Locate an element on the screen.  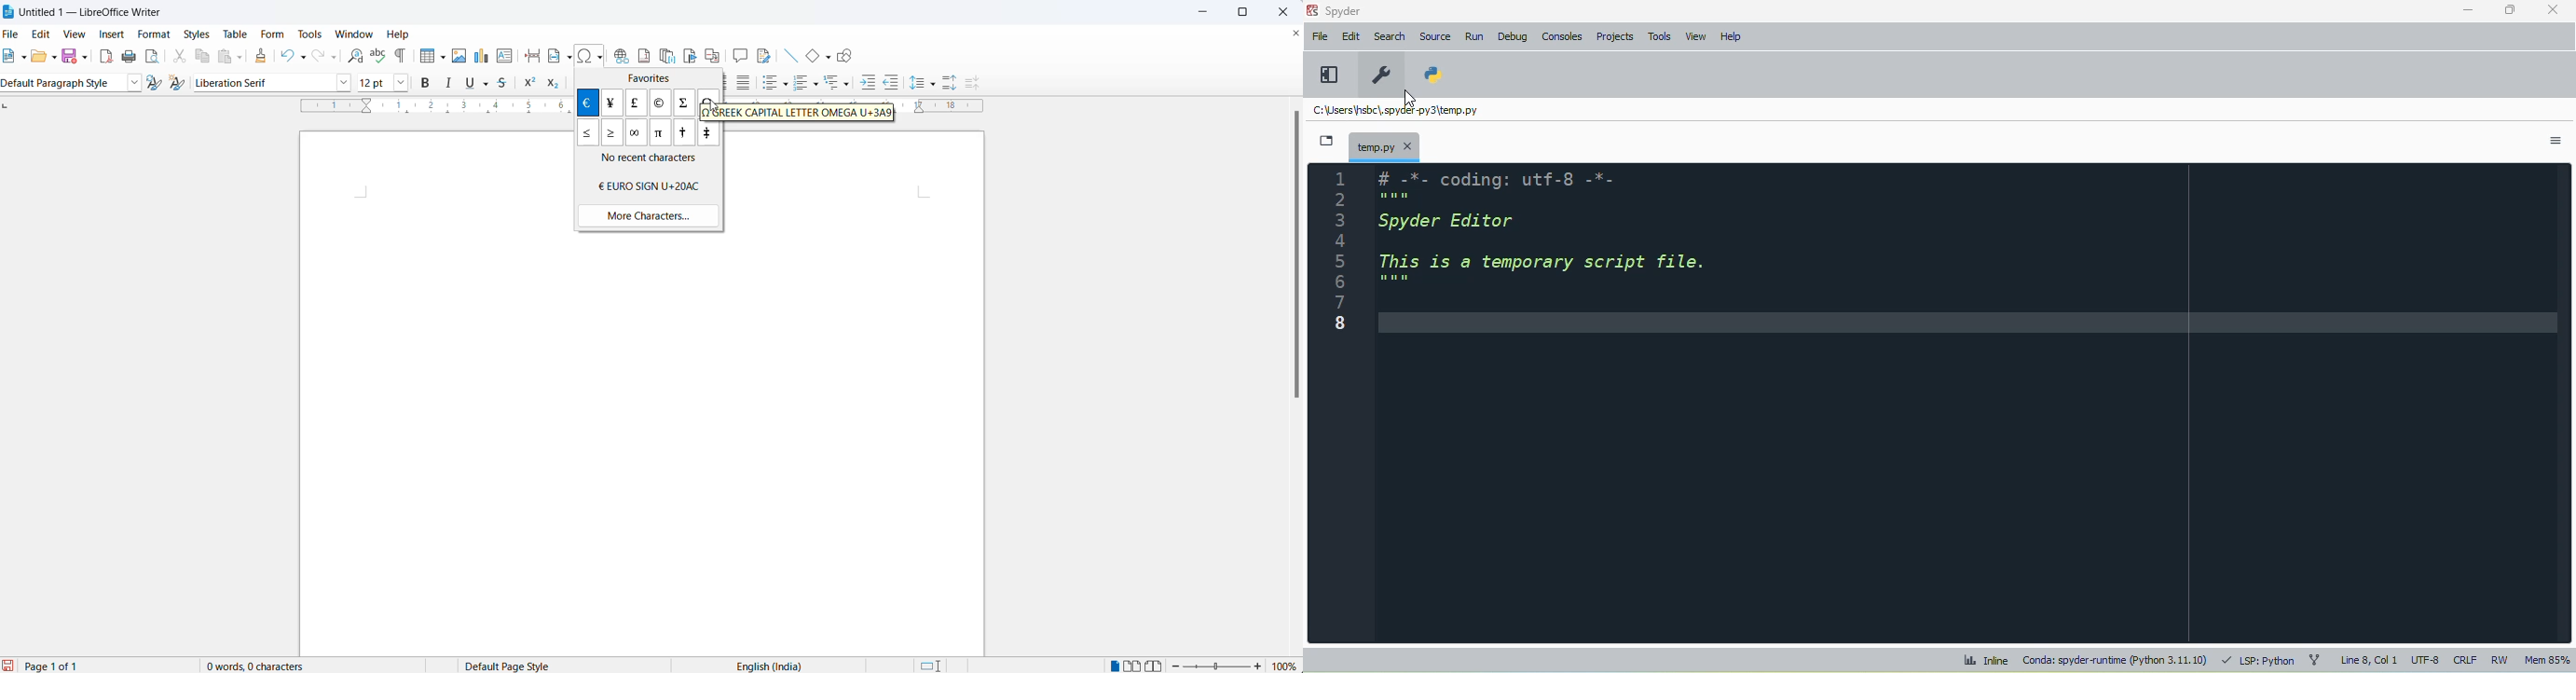
select outline formatting is located at coordinates (841, 84).